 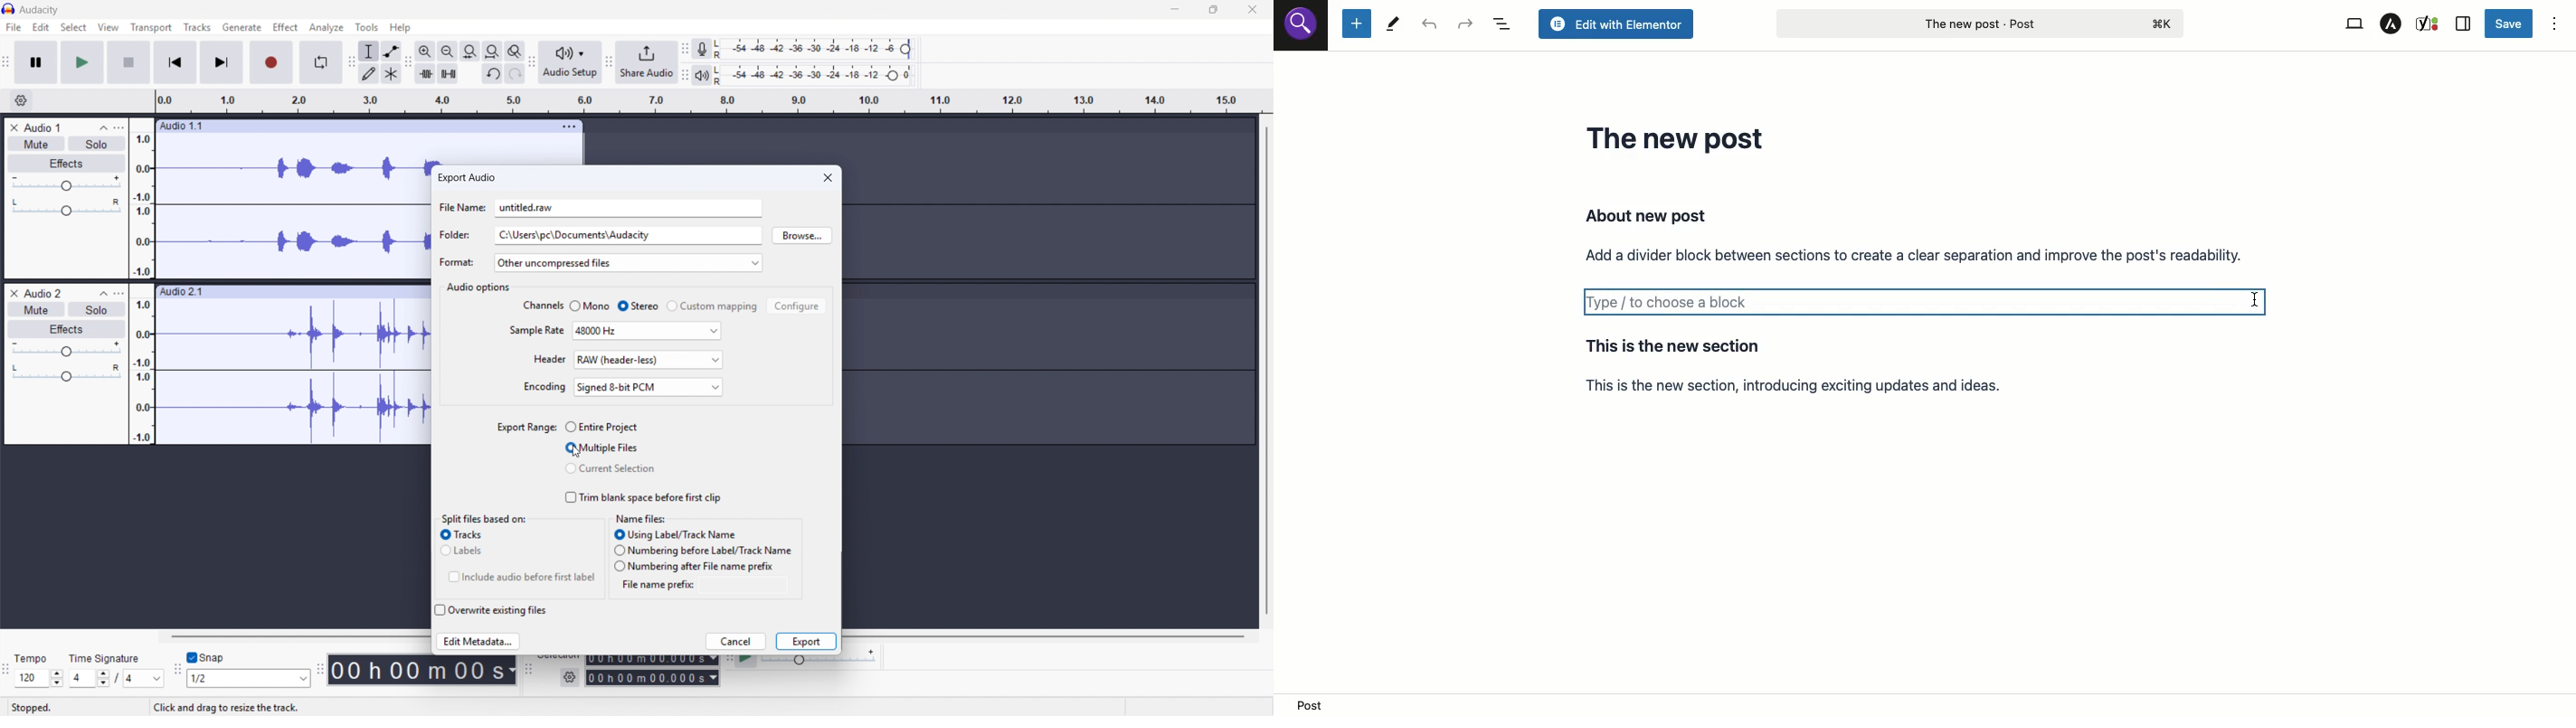 I want to click on remove track, so click(x=13, y=127).